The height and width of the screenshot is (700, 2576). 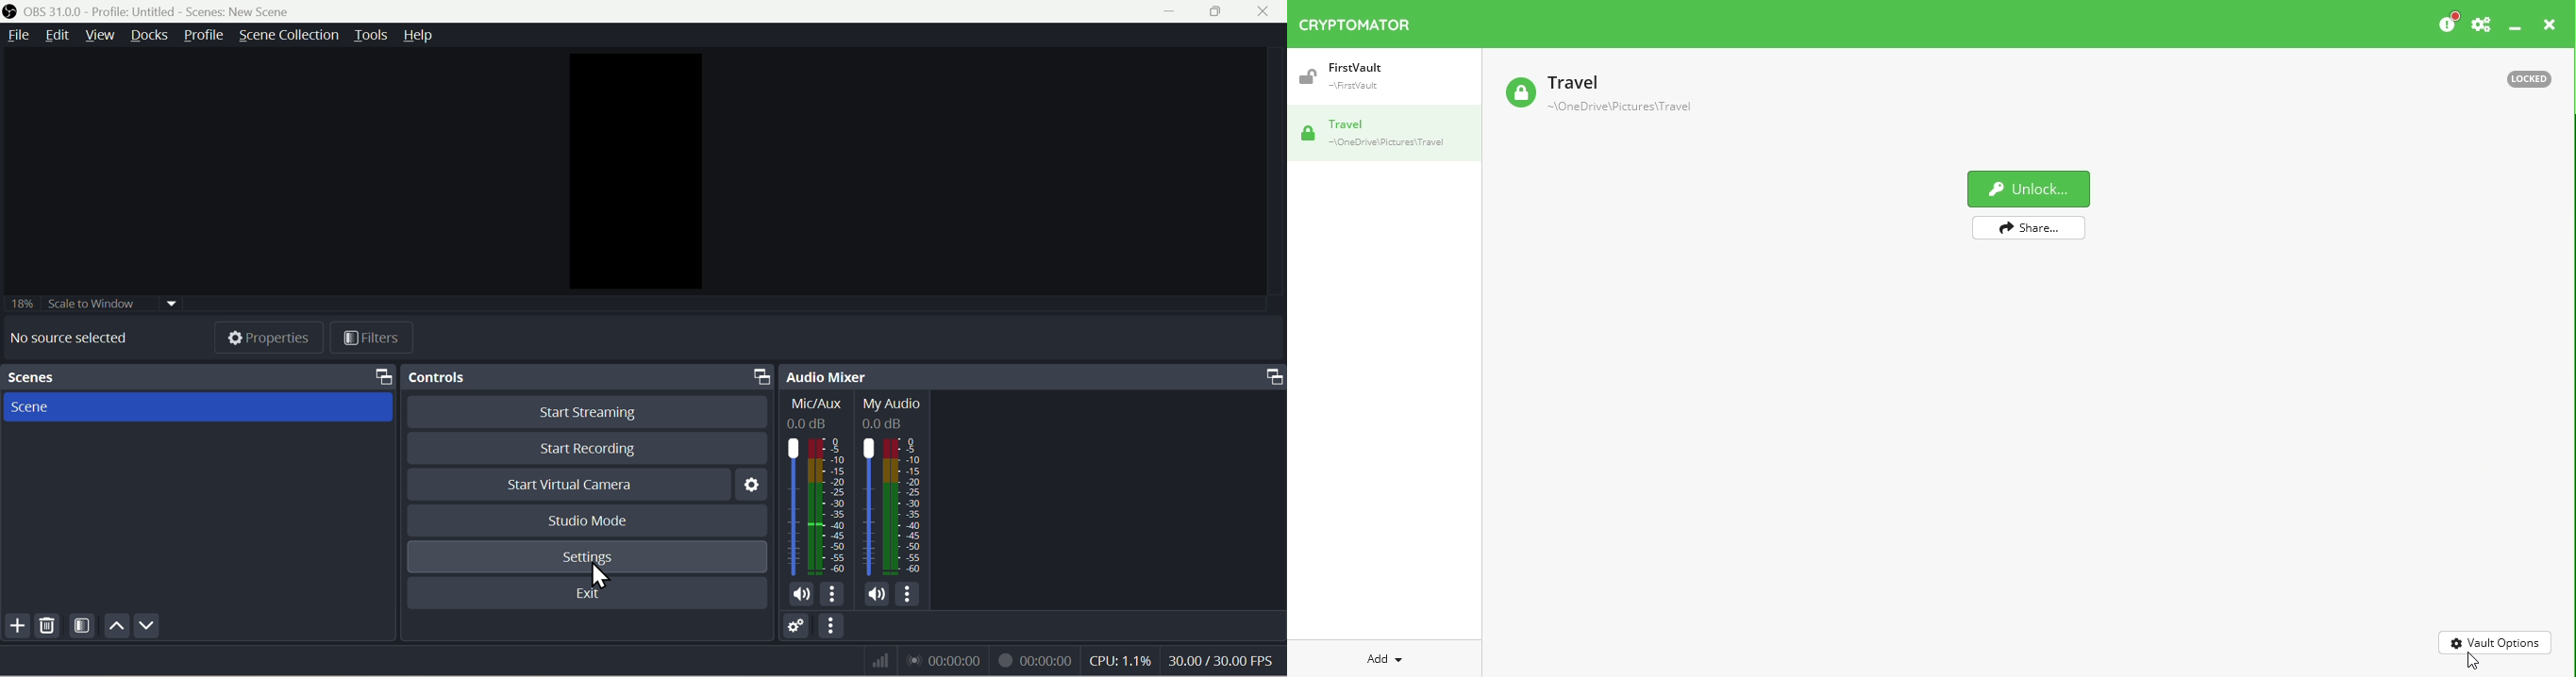 I want to click on Help, so click(x=417, y=36).